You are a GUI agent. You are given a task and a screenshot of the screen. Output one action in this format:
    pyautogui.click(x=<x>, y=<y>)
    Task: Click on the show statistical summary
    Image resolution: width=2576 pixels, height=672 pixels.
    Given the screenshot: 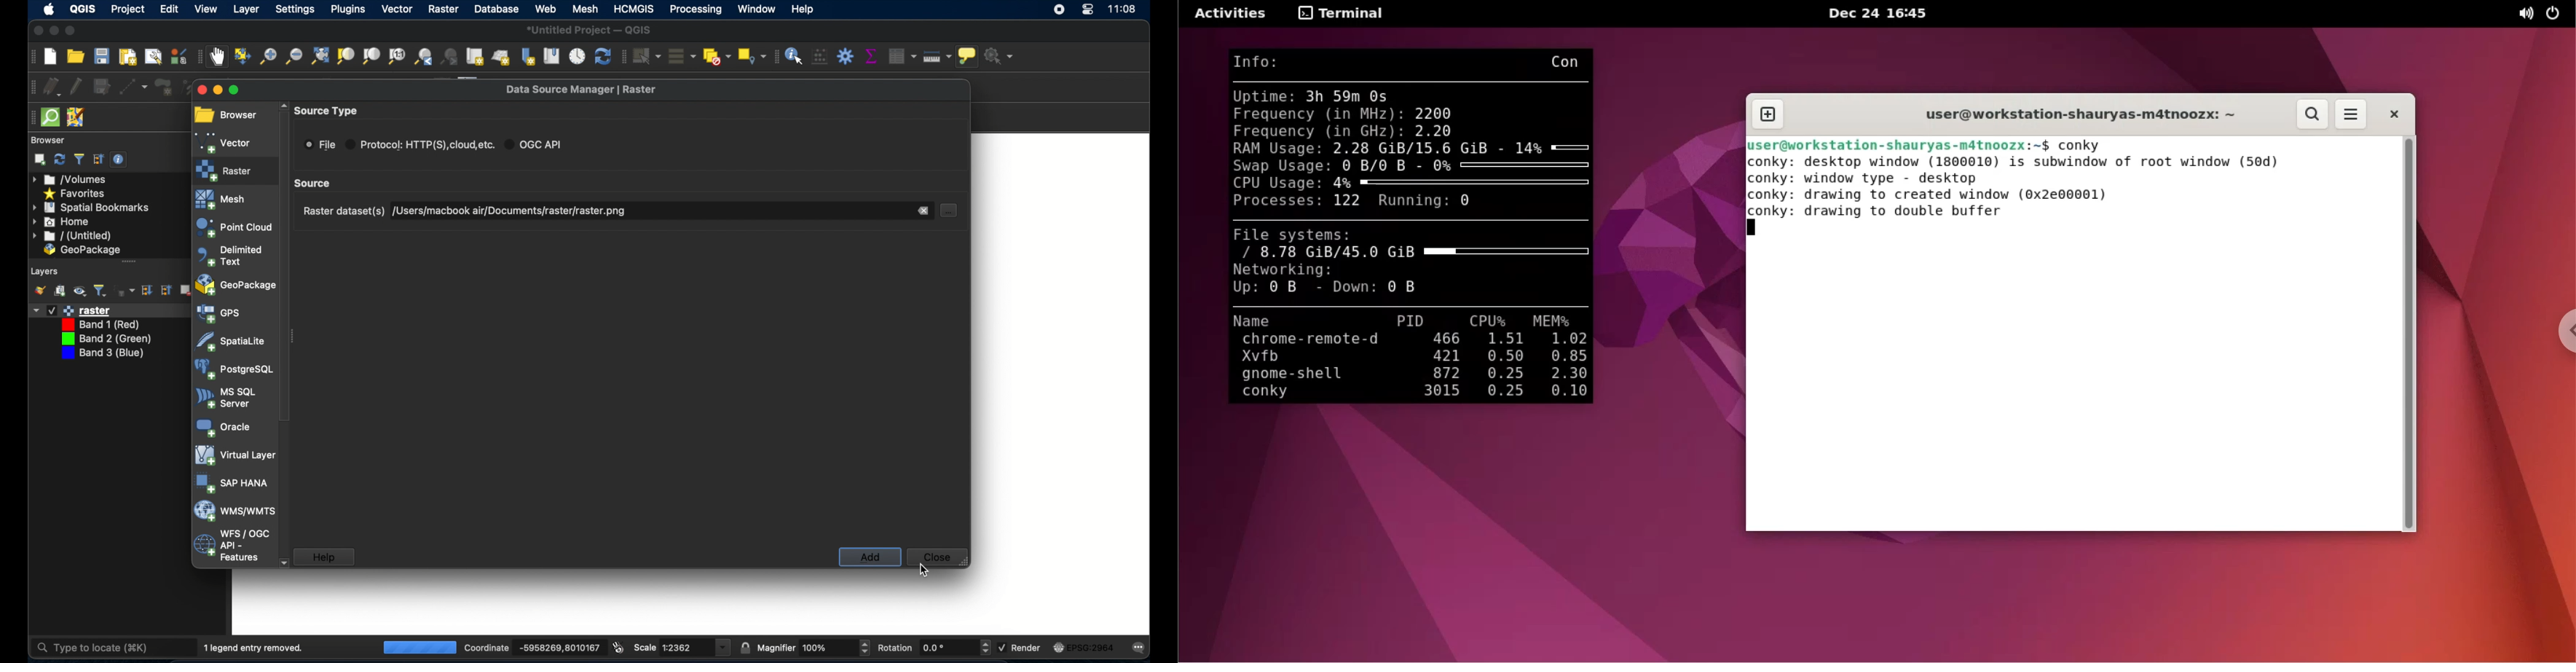 What is the action you would take?
    pyautogui.click(x=871, y=56)
    